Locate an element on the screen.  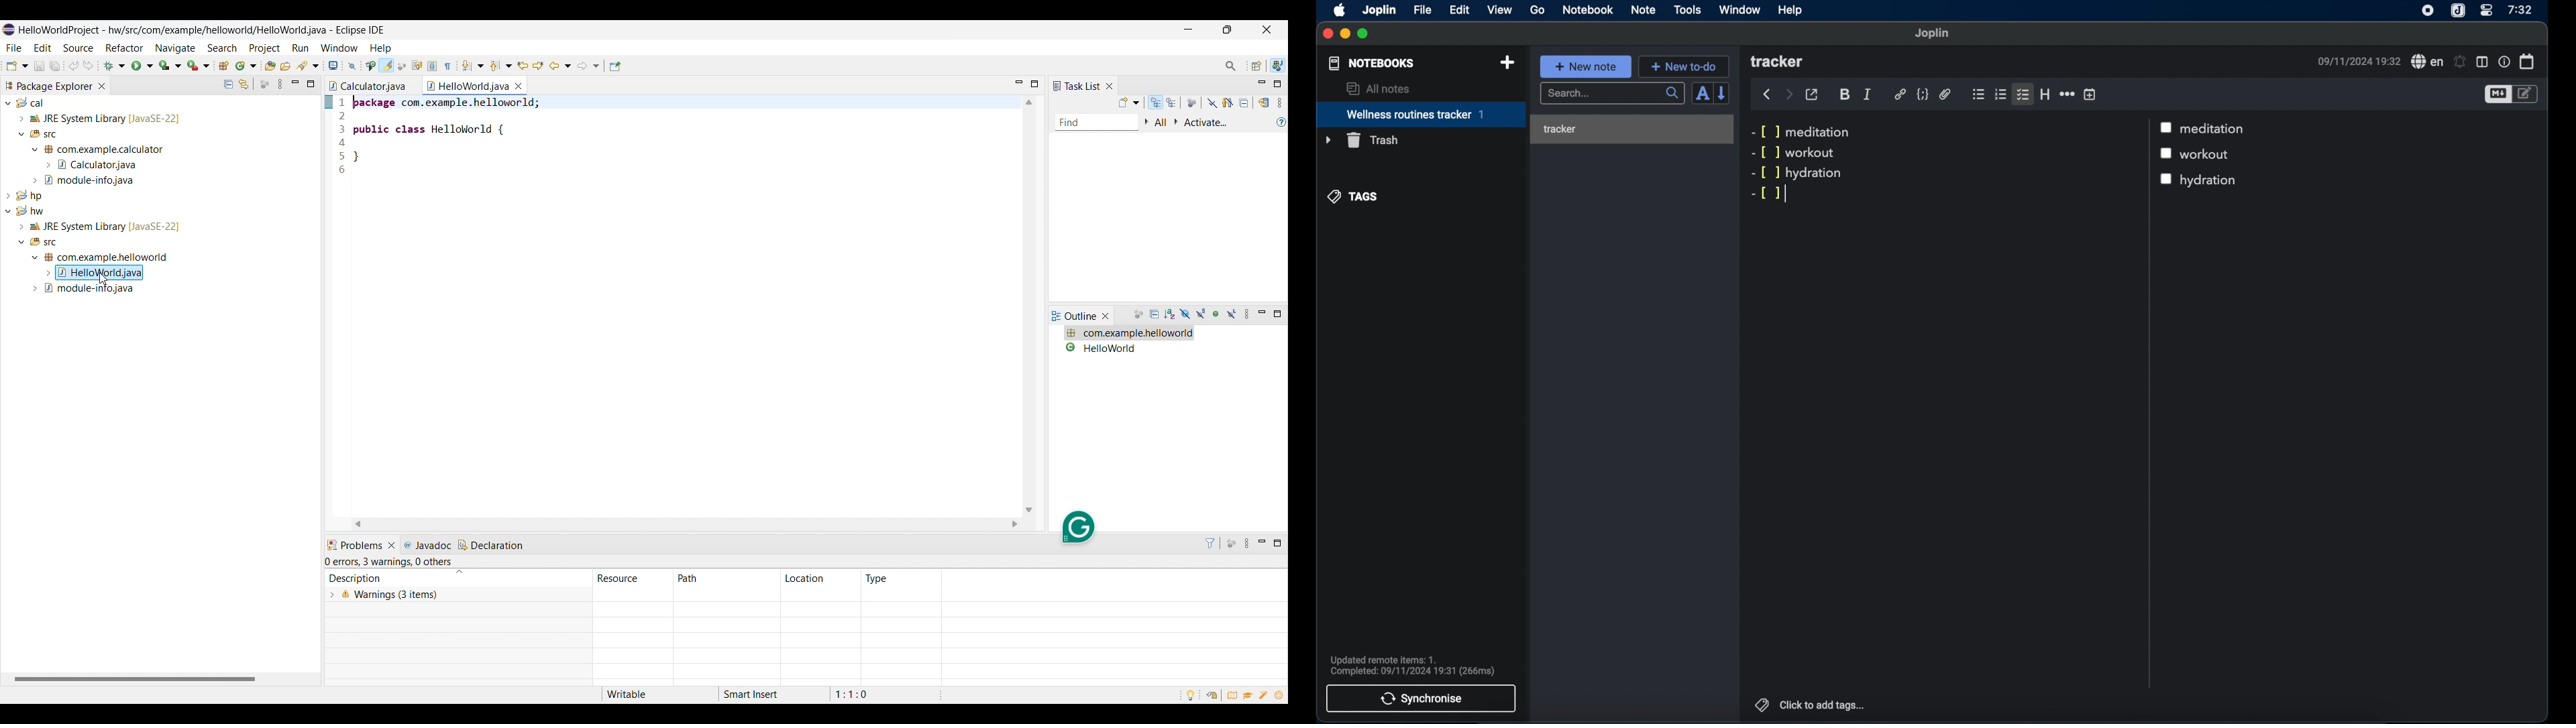
cal project is located at coordinates (158, 141).